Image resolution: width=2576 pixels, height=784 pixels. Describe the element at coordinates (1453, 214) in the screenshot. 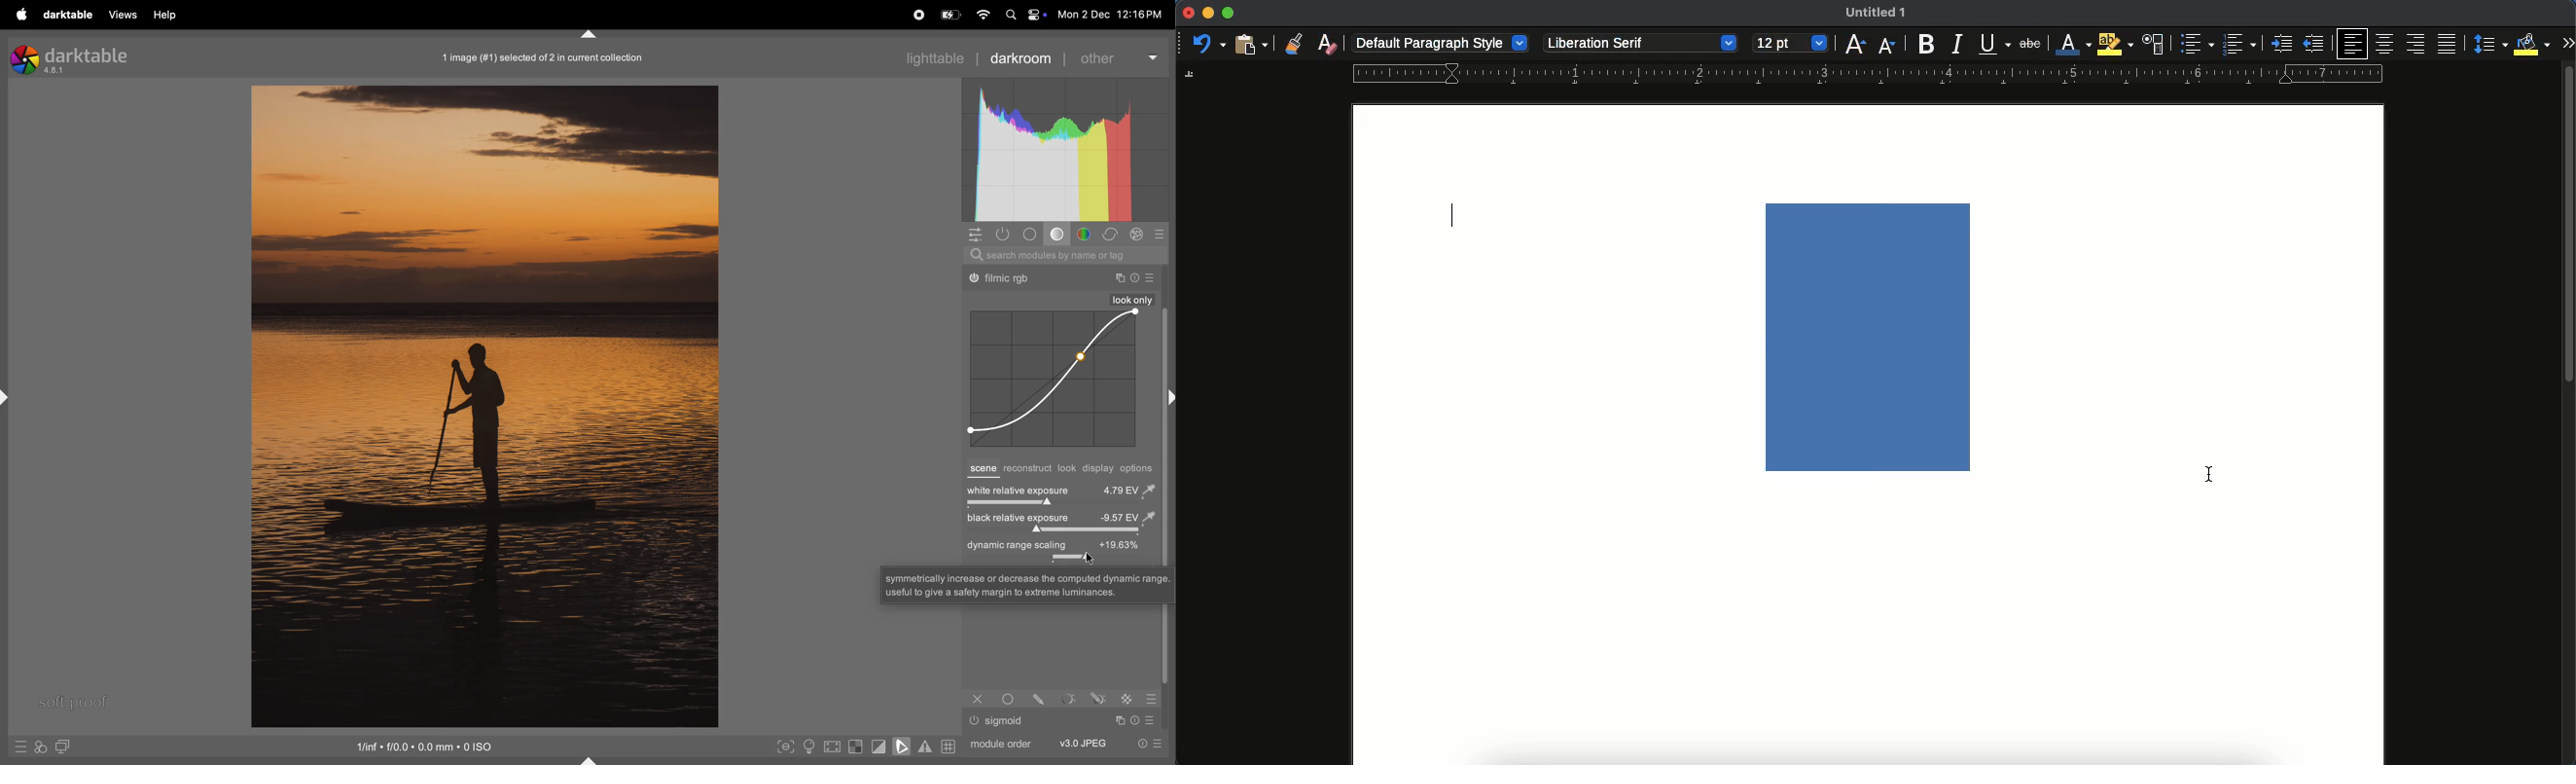

I see `typing` at that location.